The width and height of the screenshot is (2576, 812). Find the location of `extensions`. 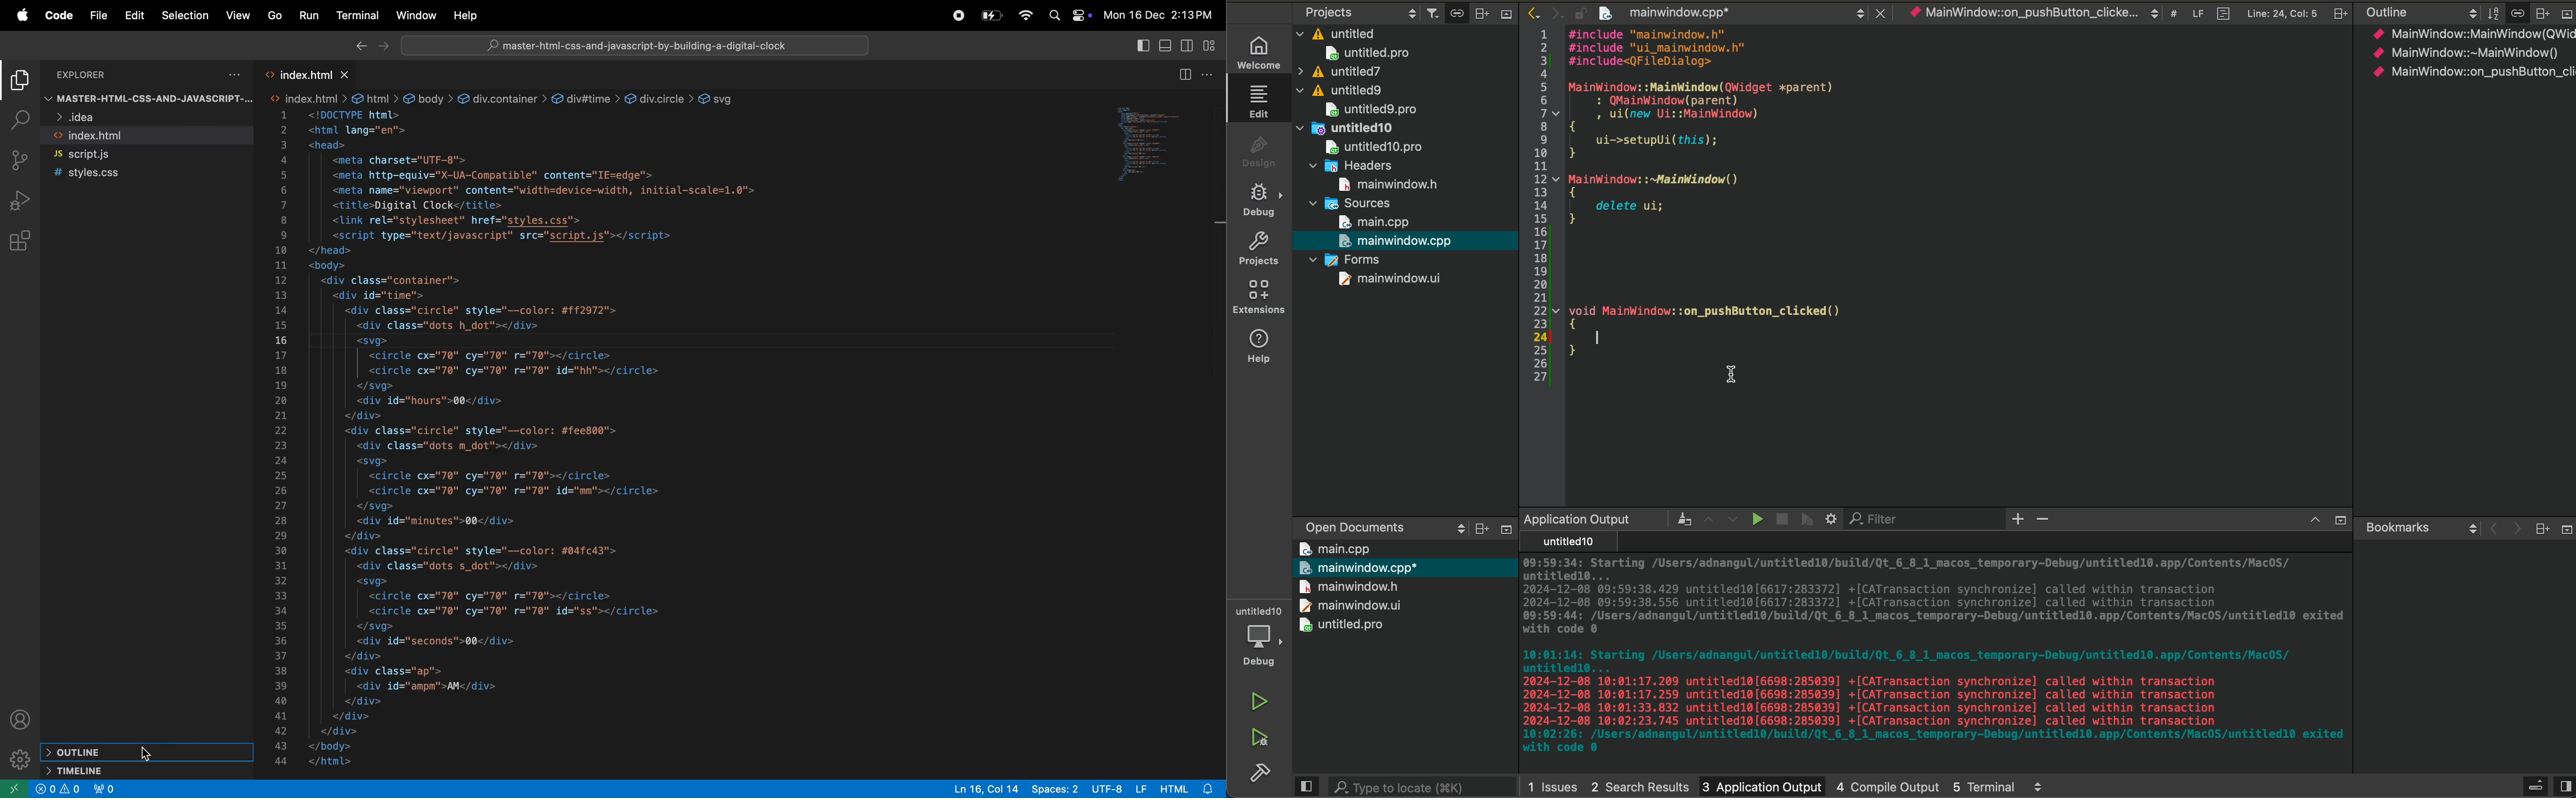

extensions is located at coordinates (23, 239).